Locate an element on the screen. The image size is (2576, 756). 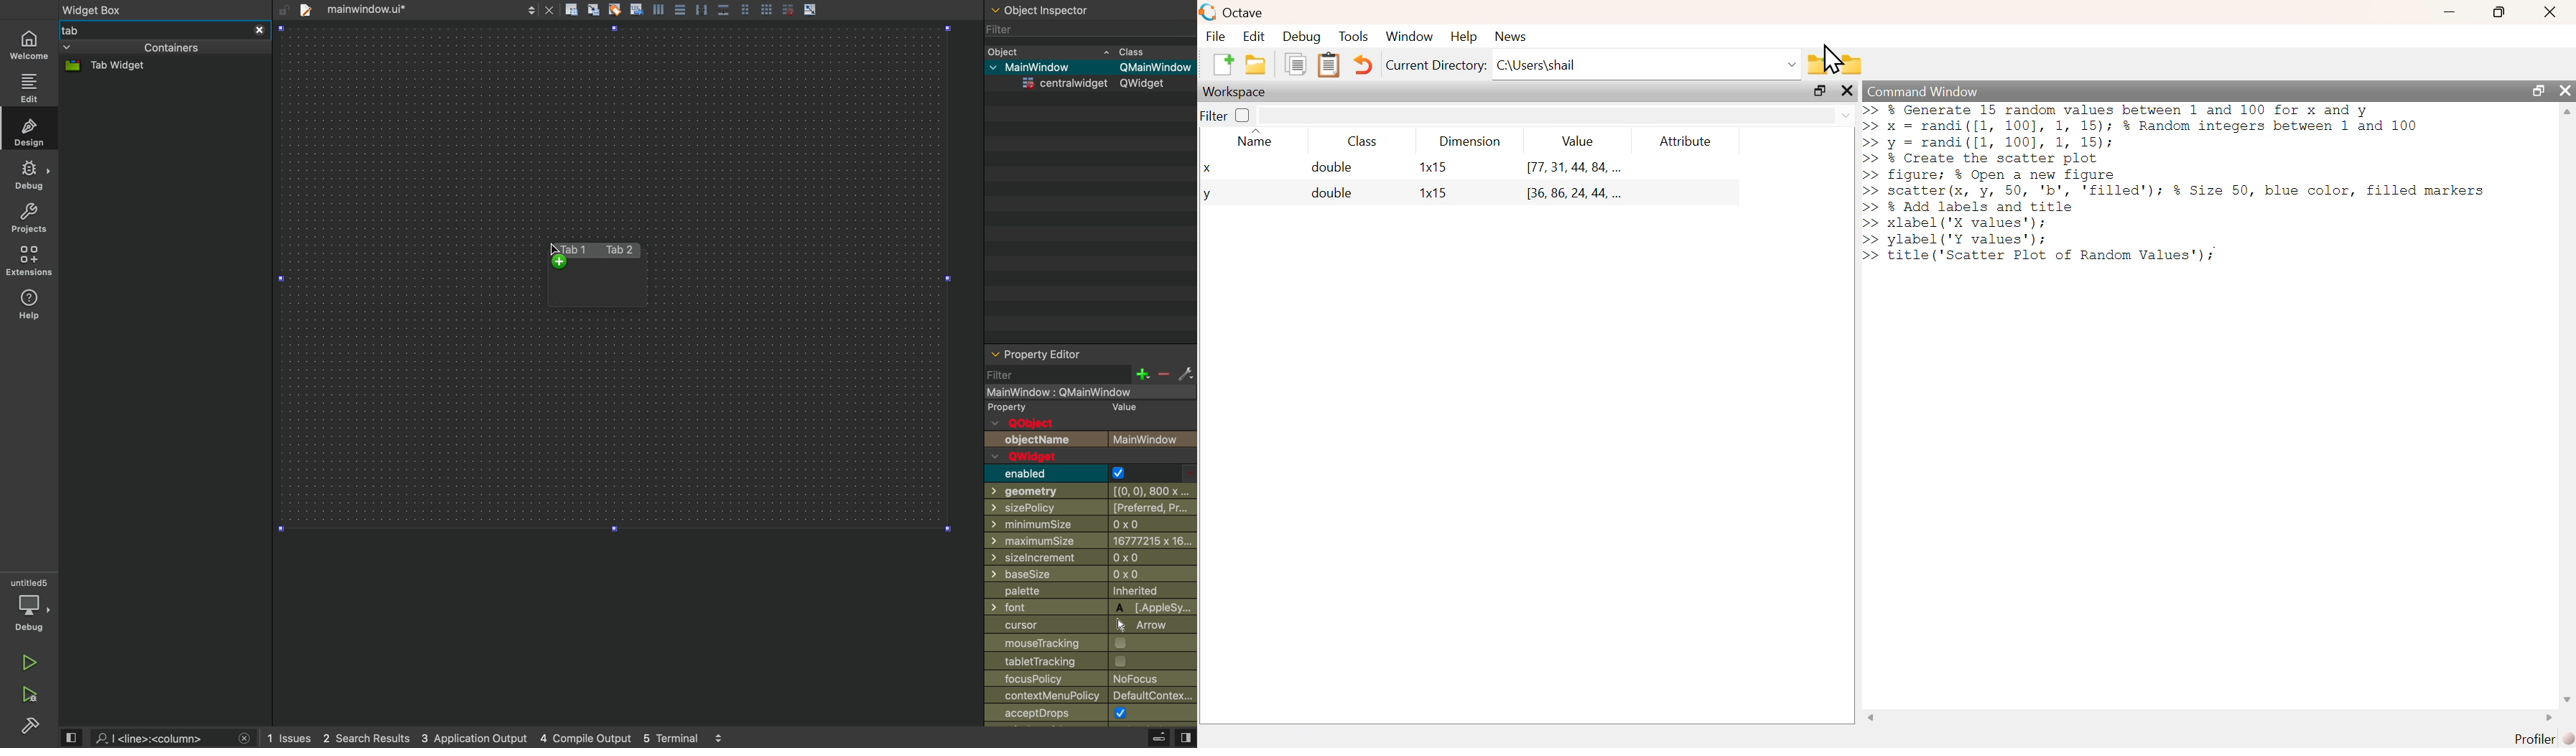
close is located at coordinates (2552, 12).